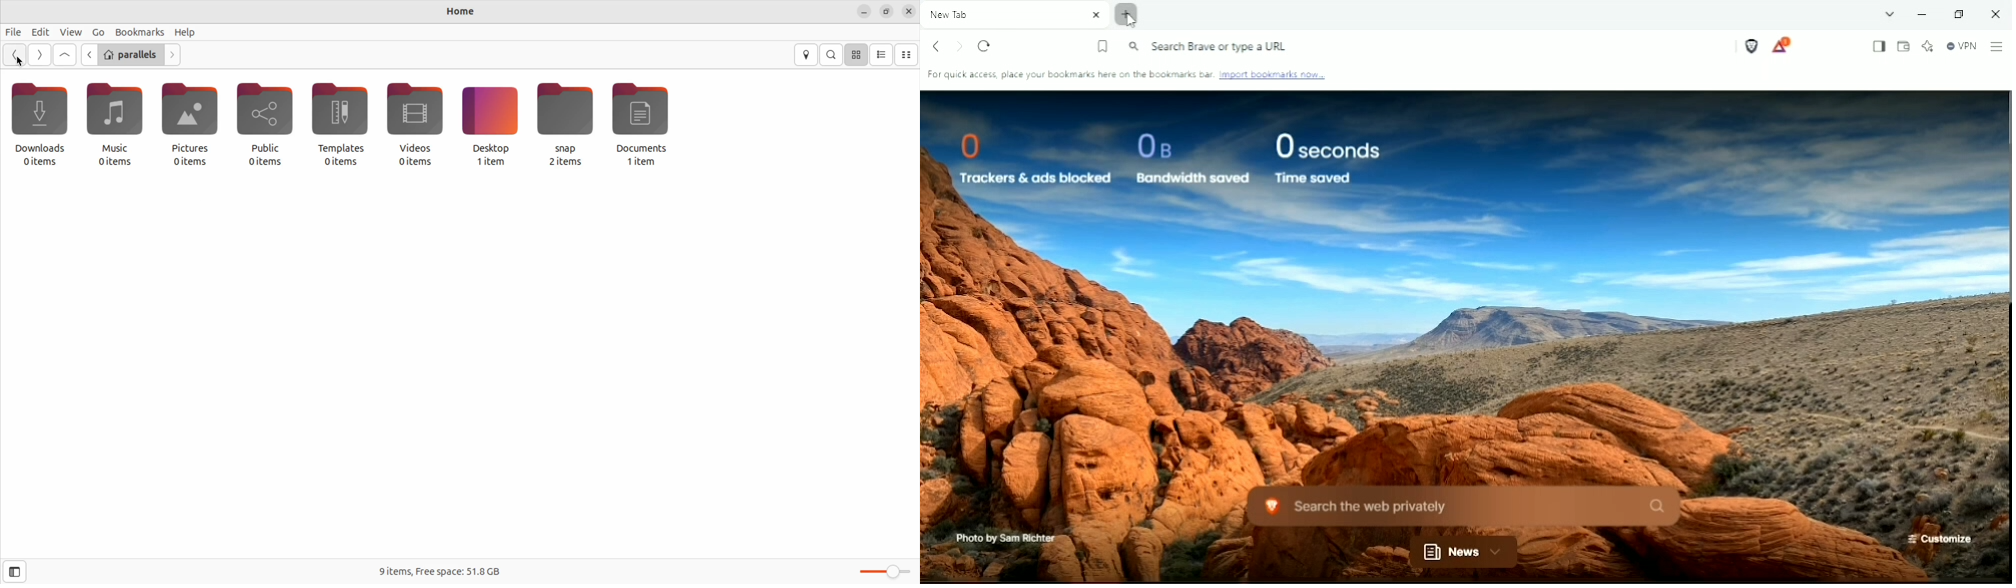  I want to click on Click to go forward, hold to see history, so click(959, 47).